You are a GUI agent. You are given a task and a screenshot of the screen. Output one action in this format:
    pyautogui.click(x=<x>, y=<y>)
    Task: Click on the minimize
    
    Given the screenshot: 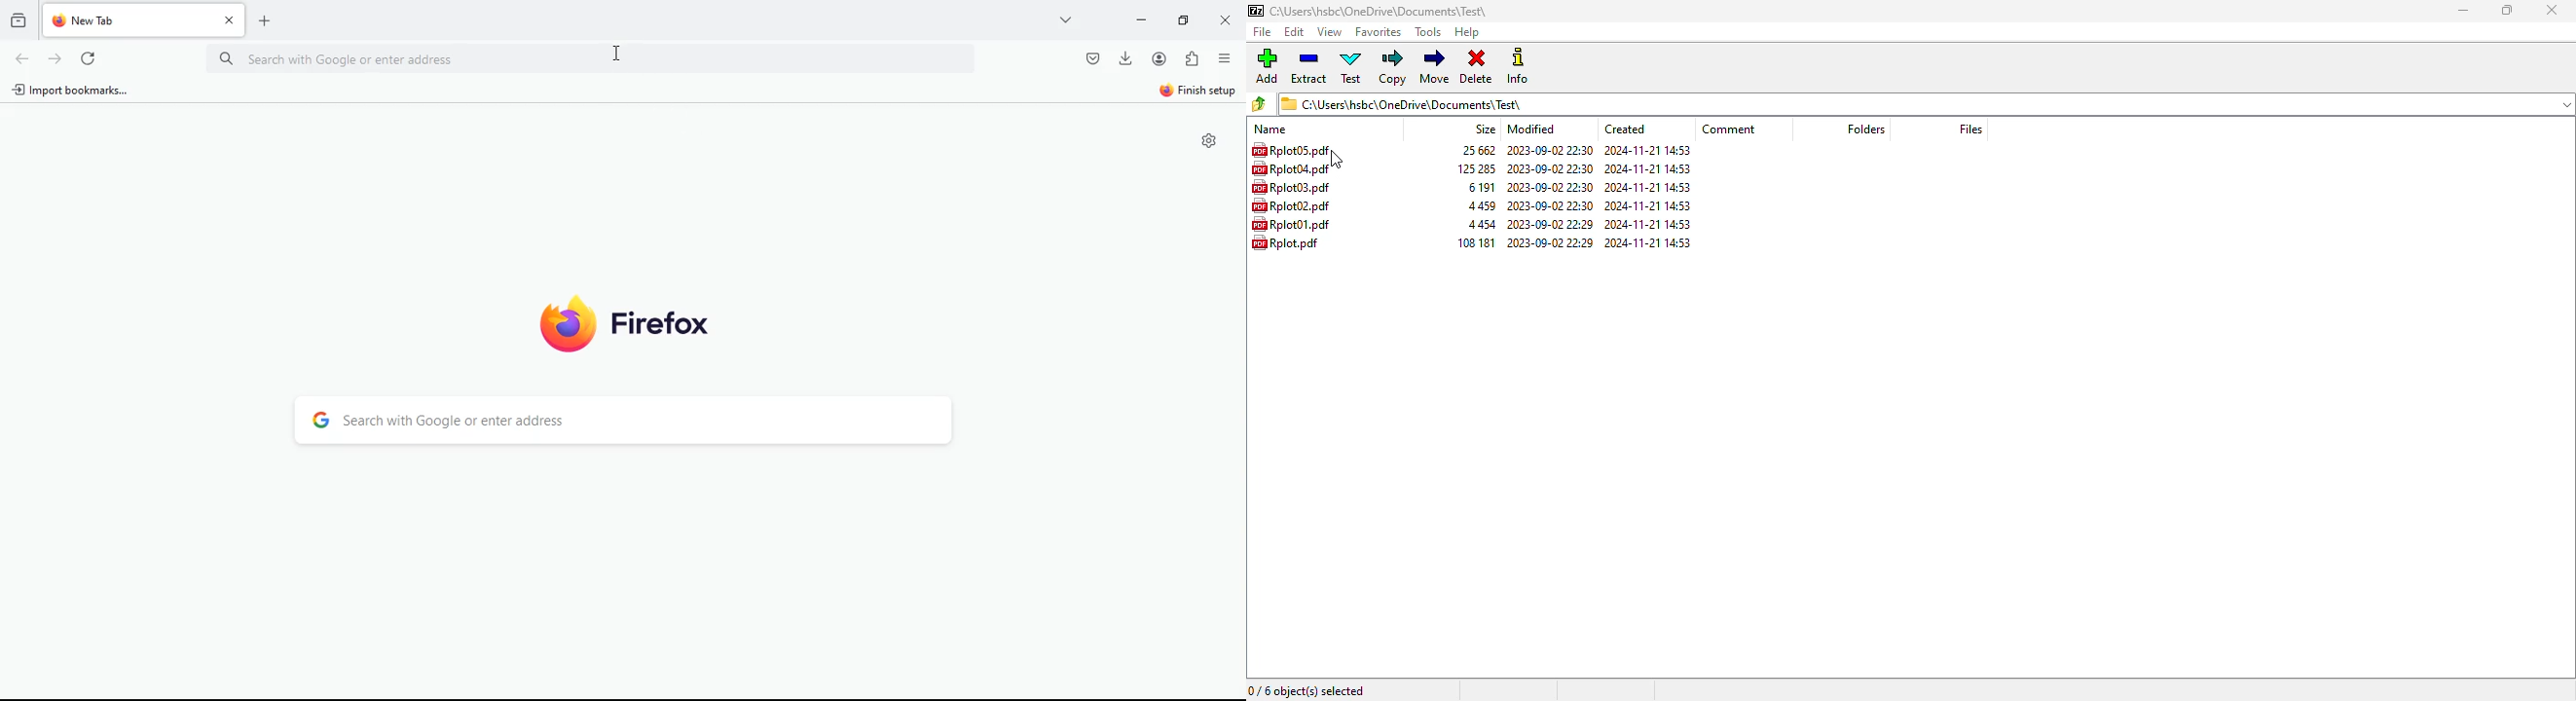 What is the action you would take?
    pyautogui.click(x=2462, y=11)
    